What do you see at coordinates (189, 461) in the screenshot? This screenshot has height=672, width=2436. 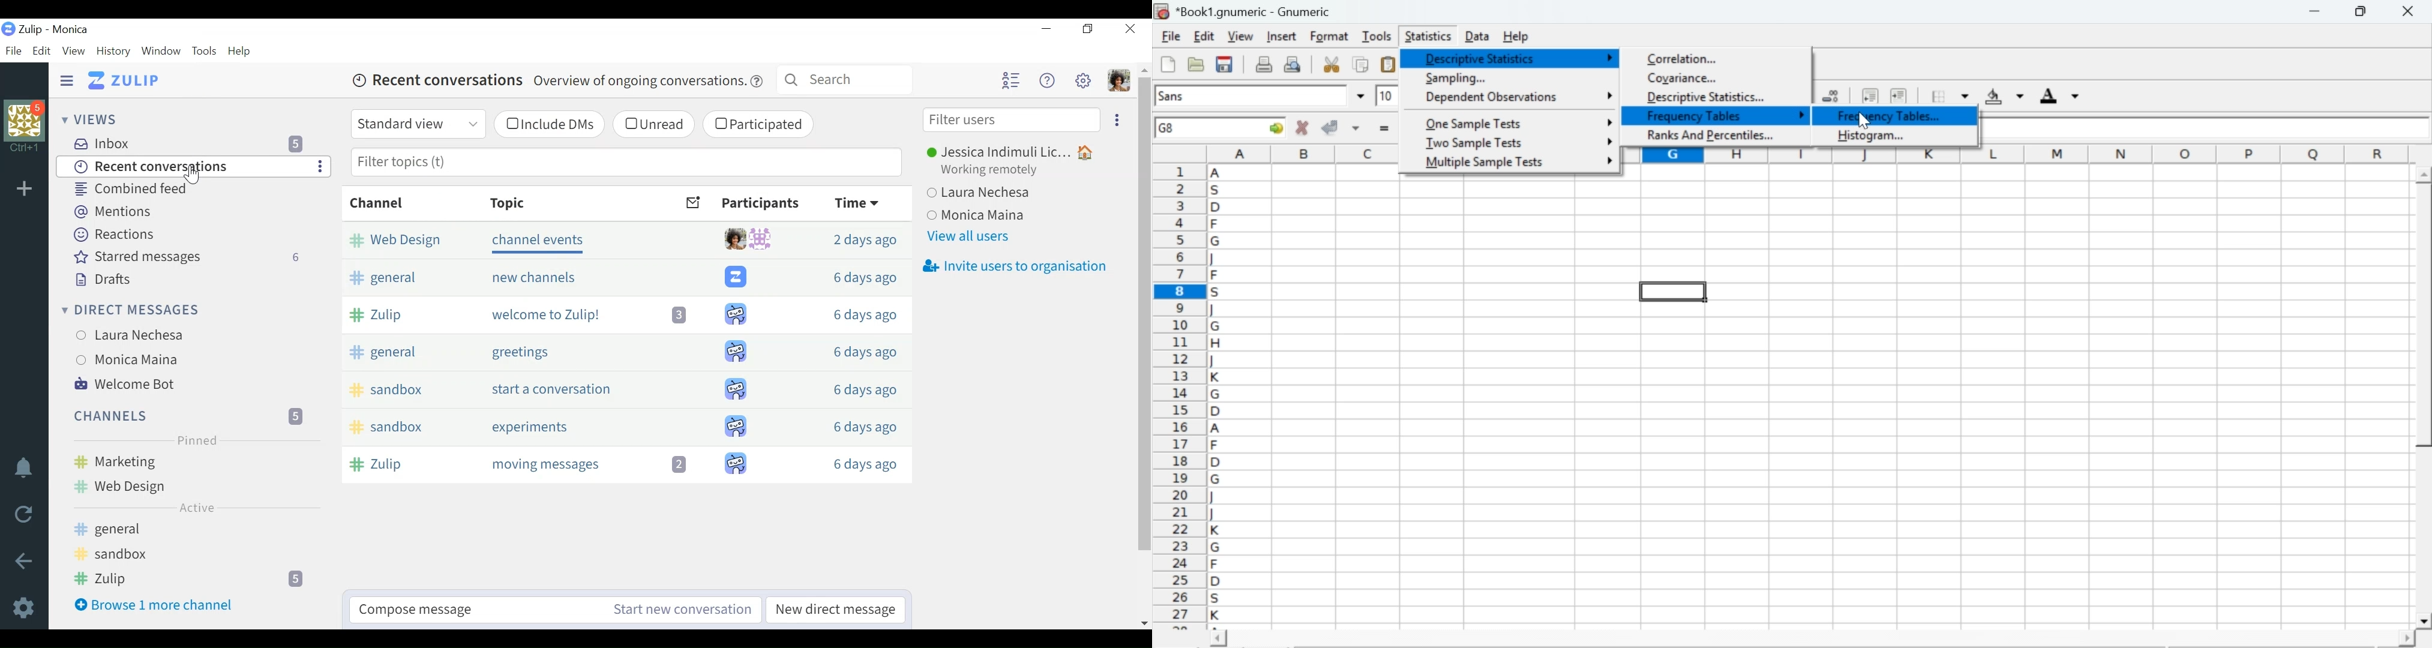 I see `Marketing` at bounding box center [189, 461].